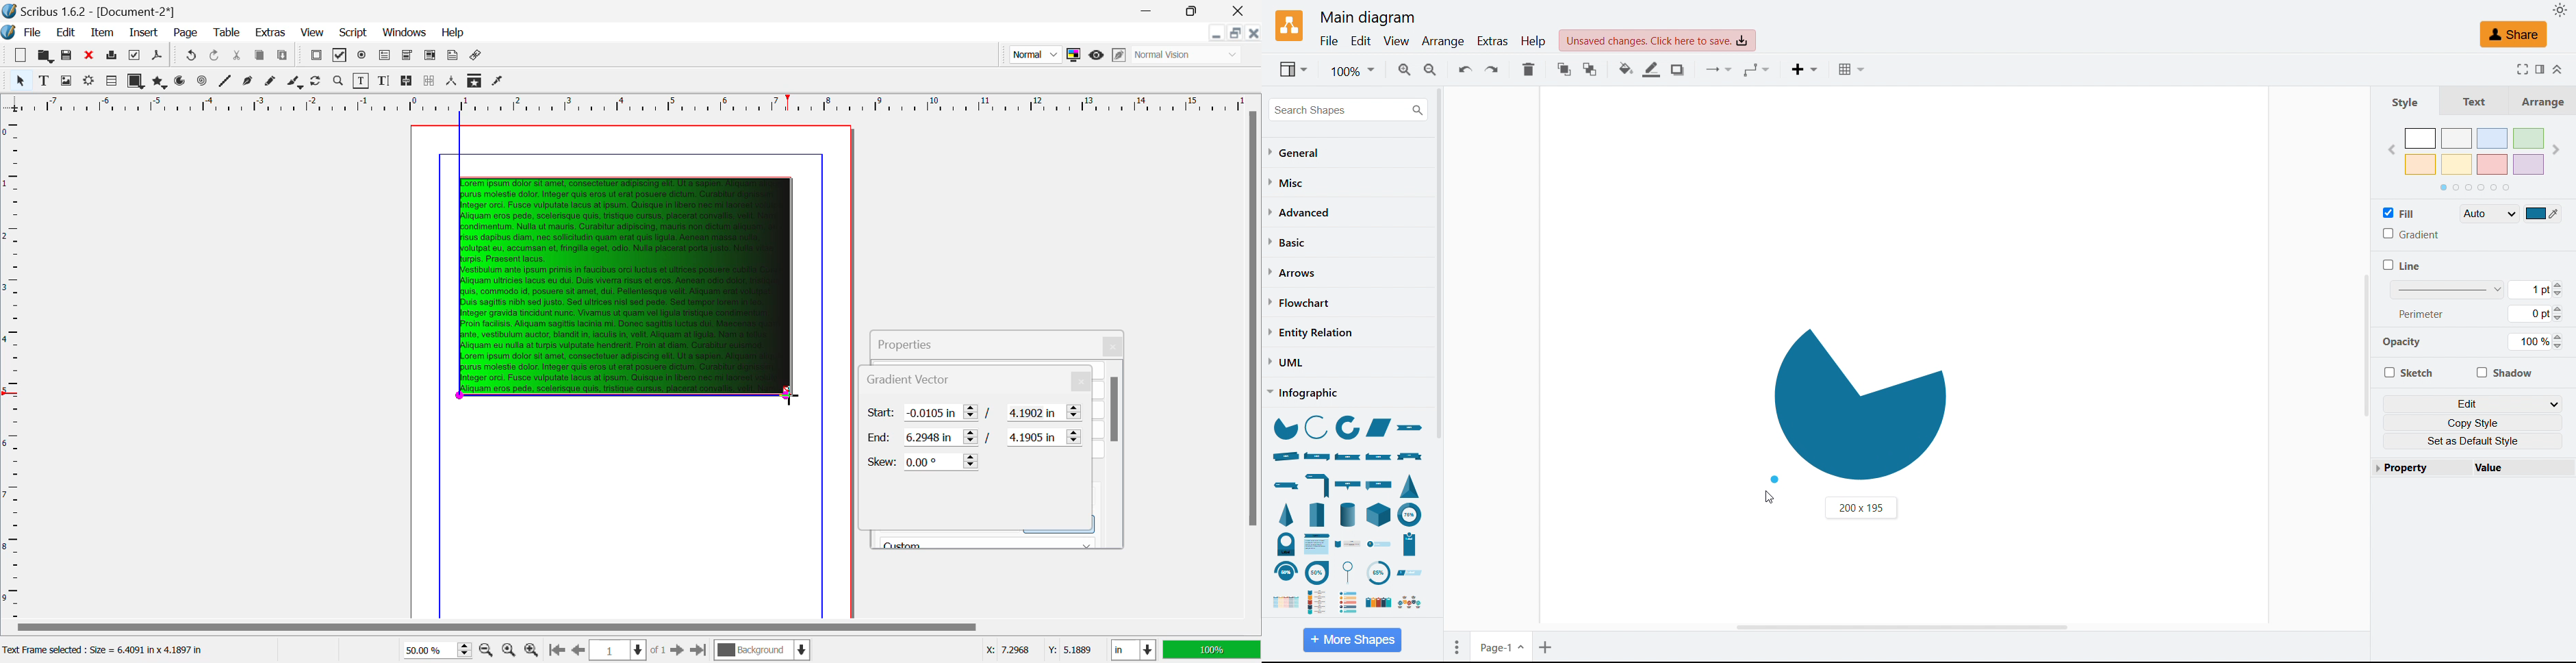 The image size is (2576, 672). Describe the element at coordinates (2391, 151) in the screenshot. I see `Go back ` at that location.